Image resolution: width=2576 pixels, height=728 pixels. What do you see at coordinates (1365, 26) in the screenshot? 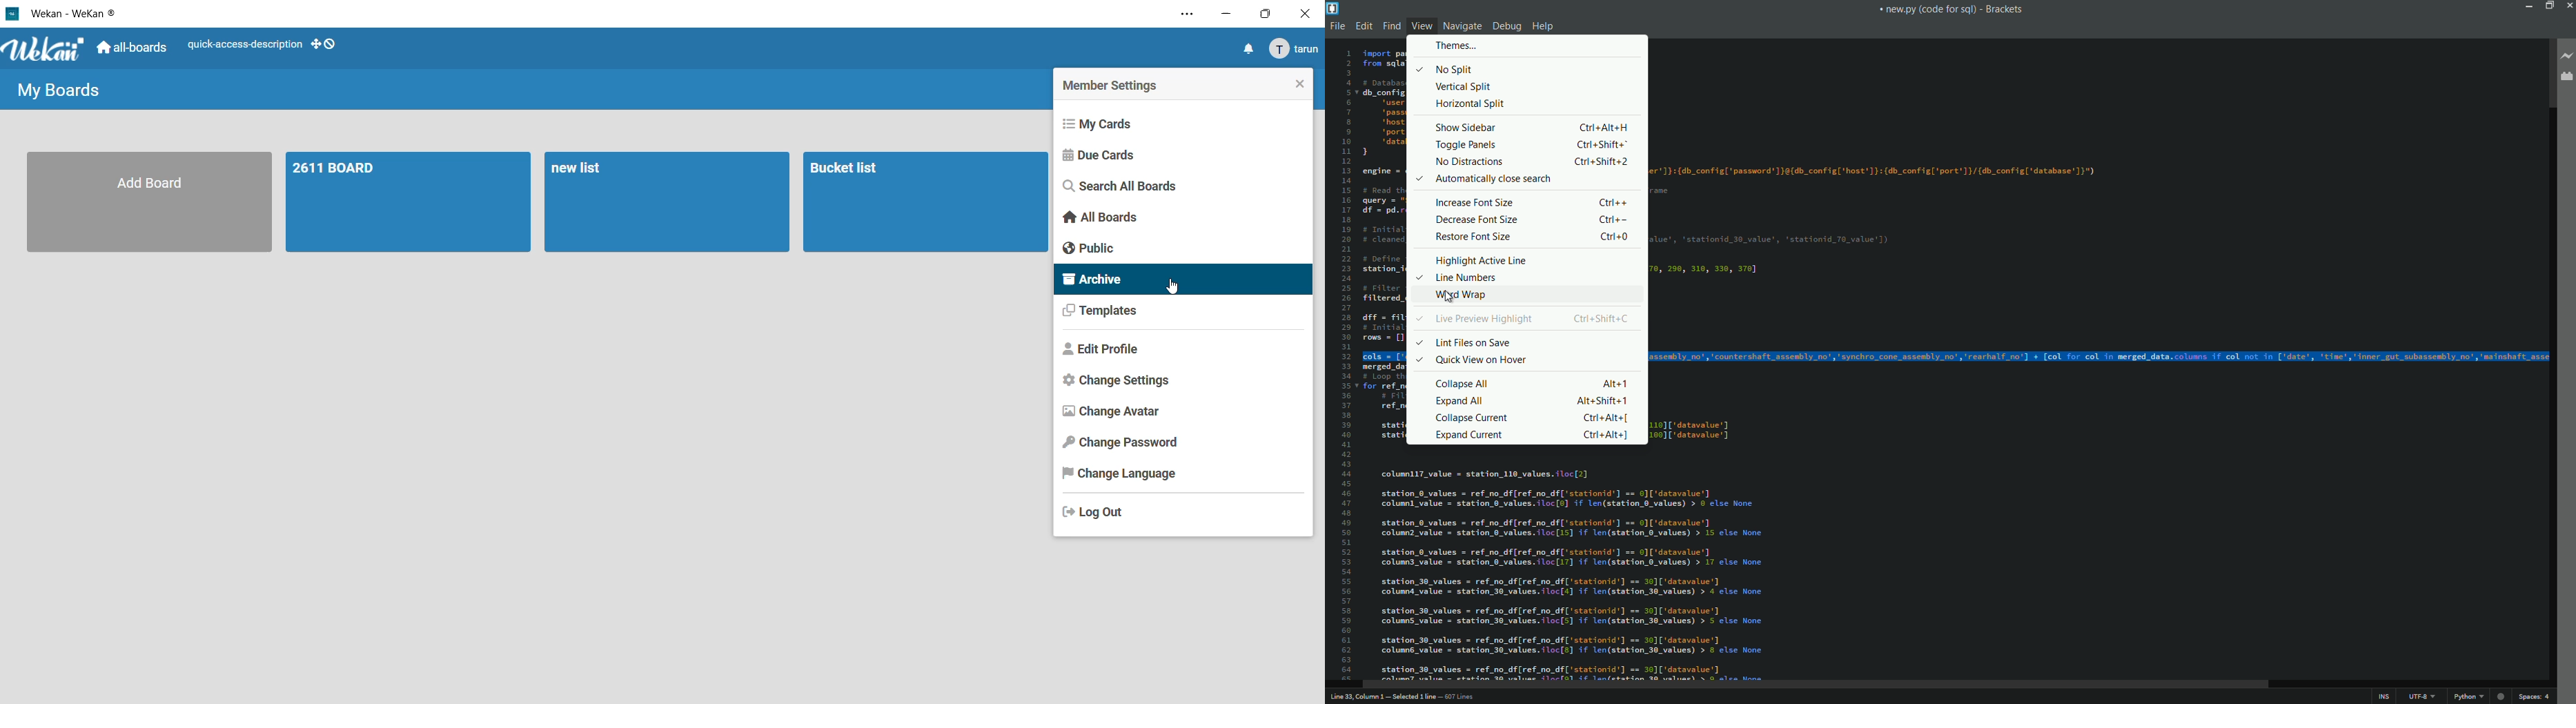
I see `edit menu` at bounding box center [1365, 26].